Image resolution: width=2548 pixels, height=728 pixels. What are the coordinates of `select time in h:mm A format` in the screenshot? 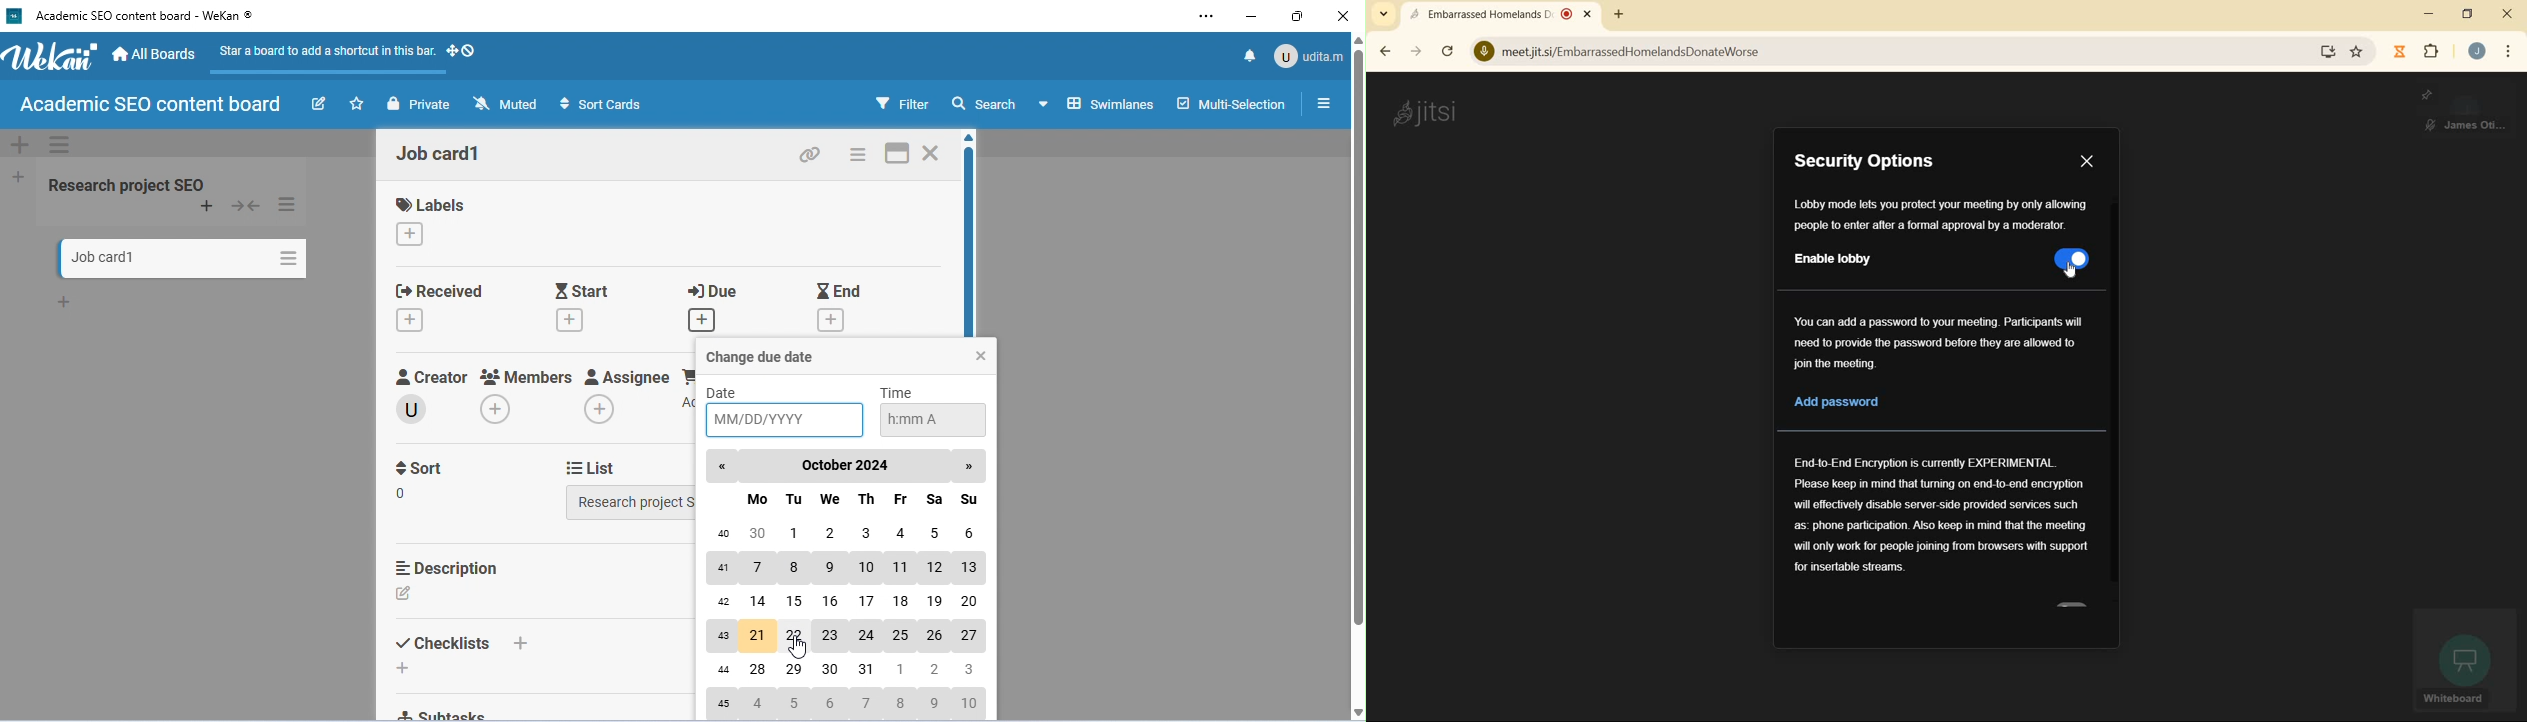 It's located at (934, 420).